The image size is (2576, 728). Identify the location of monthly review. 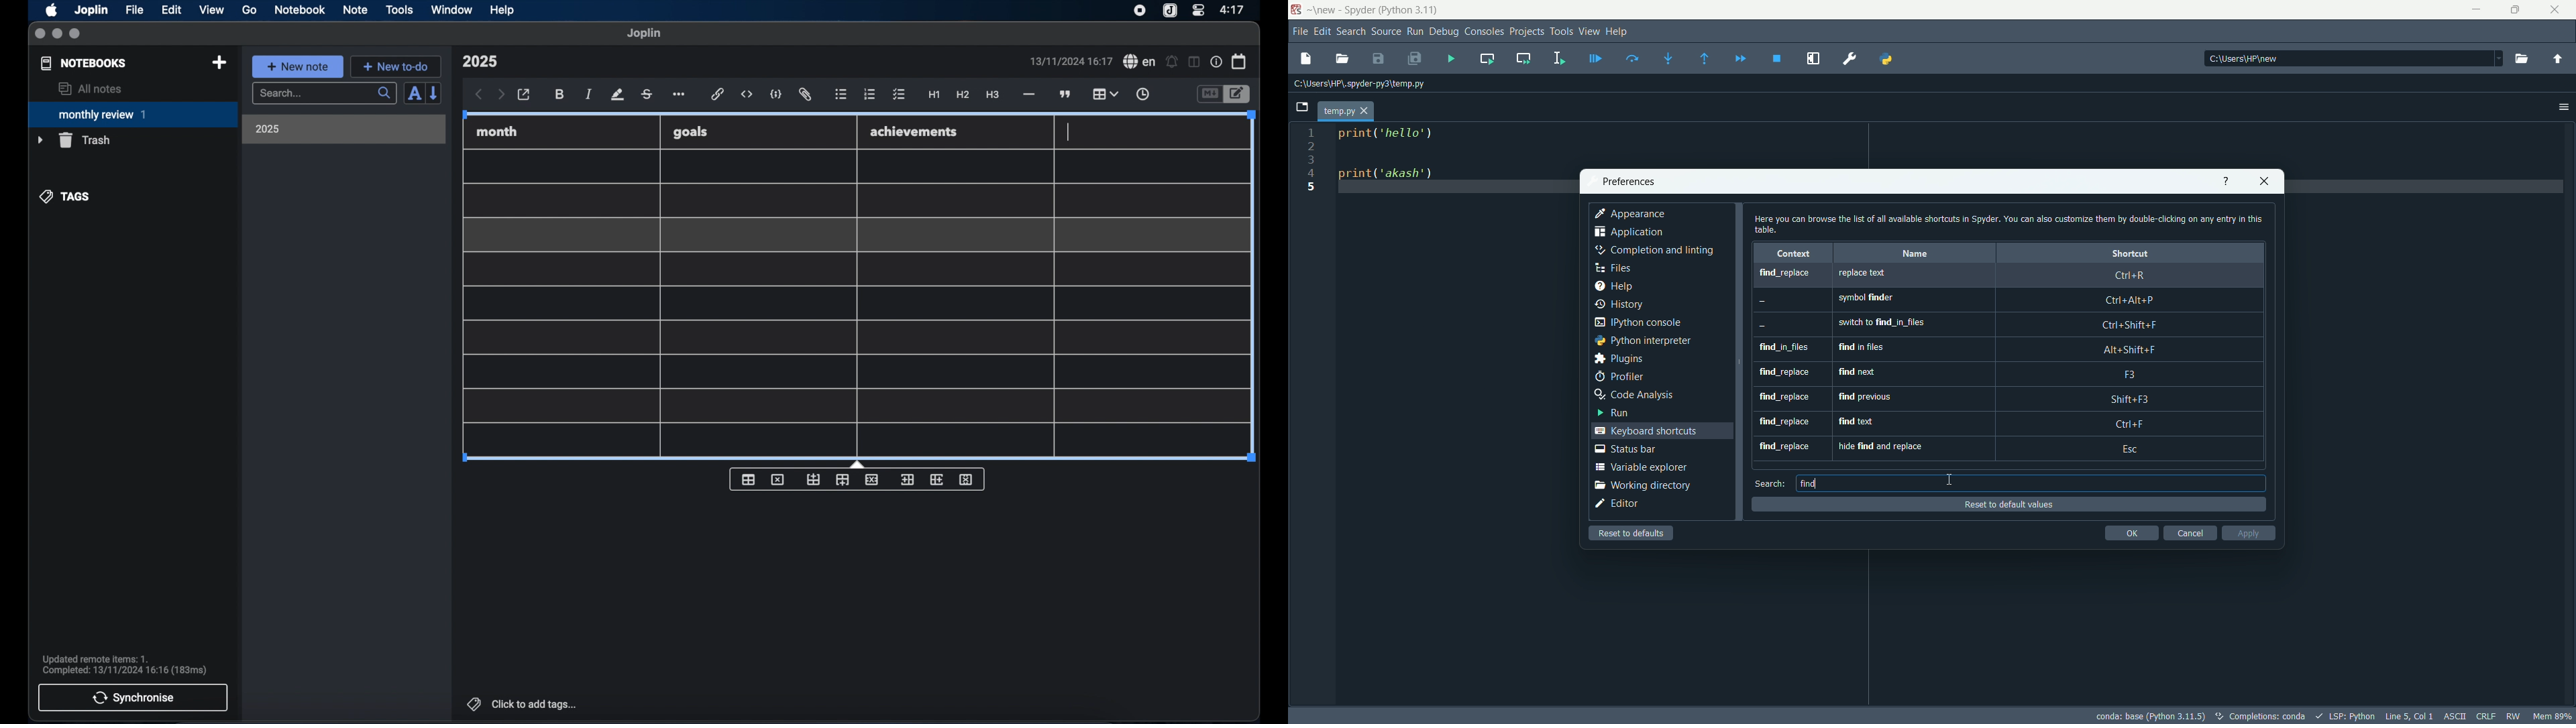
(133, 113).